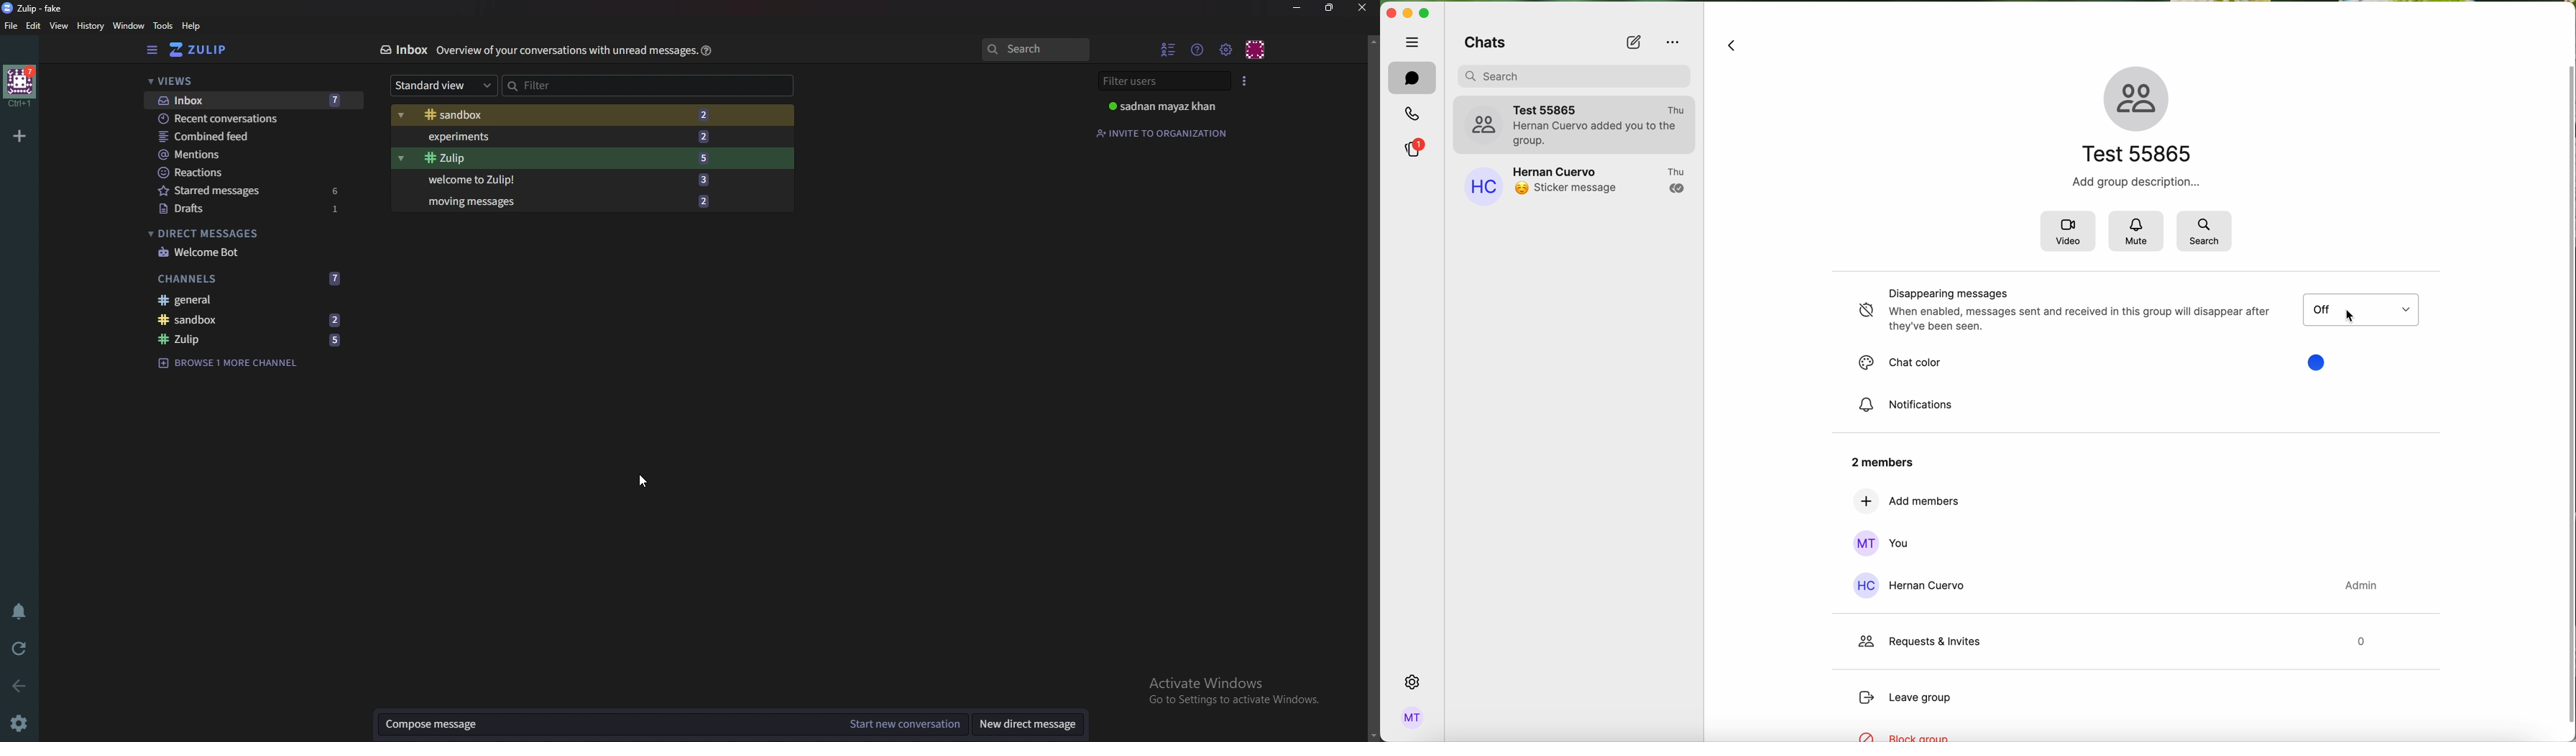  Describe the element at coordinates (906, 723) in the screenshot. I see `start new Conversation` at that location.